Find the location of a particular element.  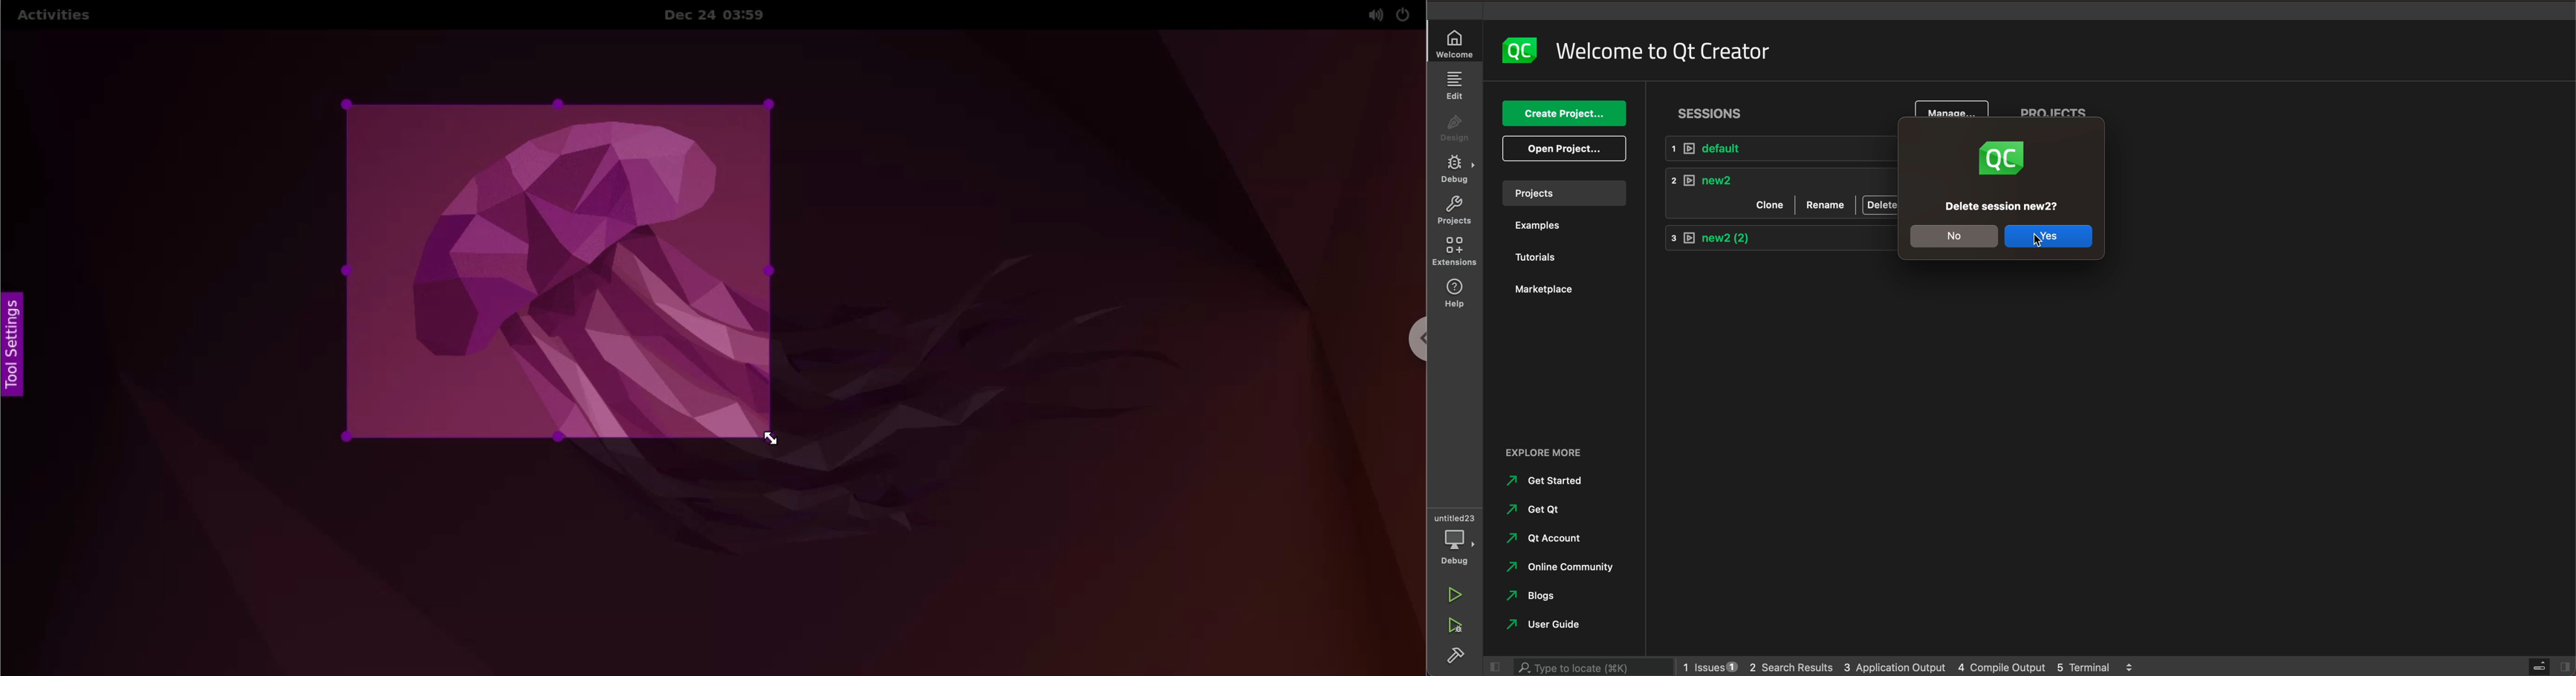

logo is located at coordinates (1519, 51).